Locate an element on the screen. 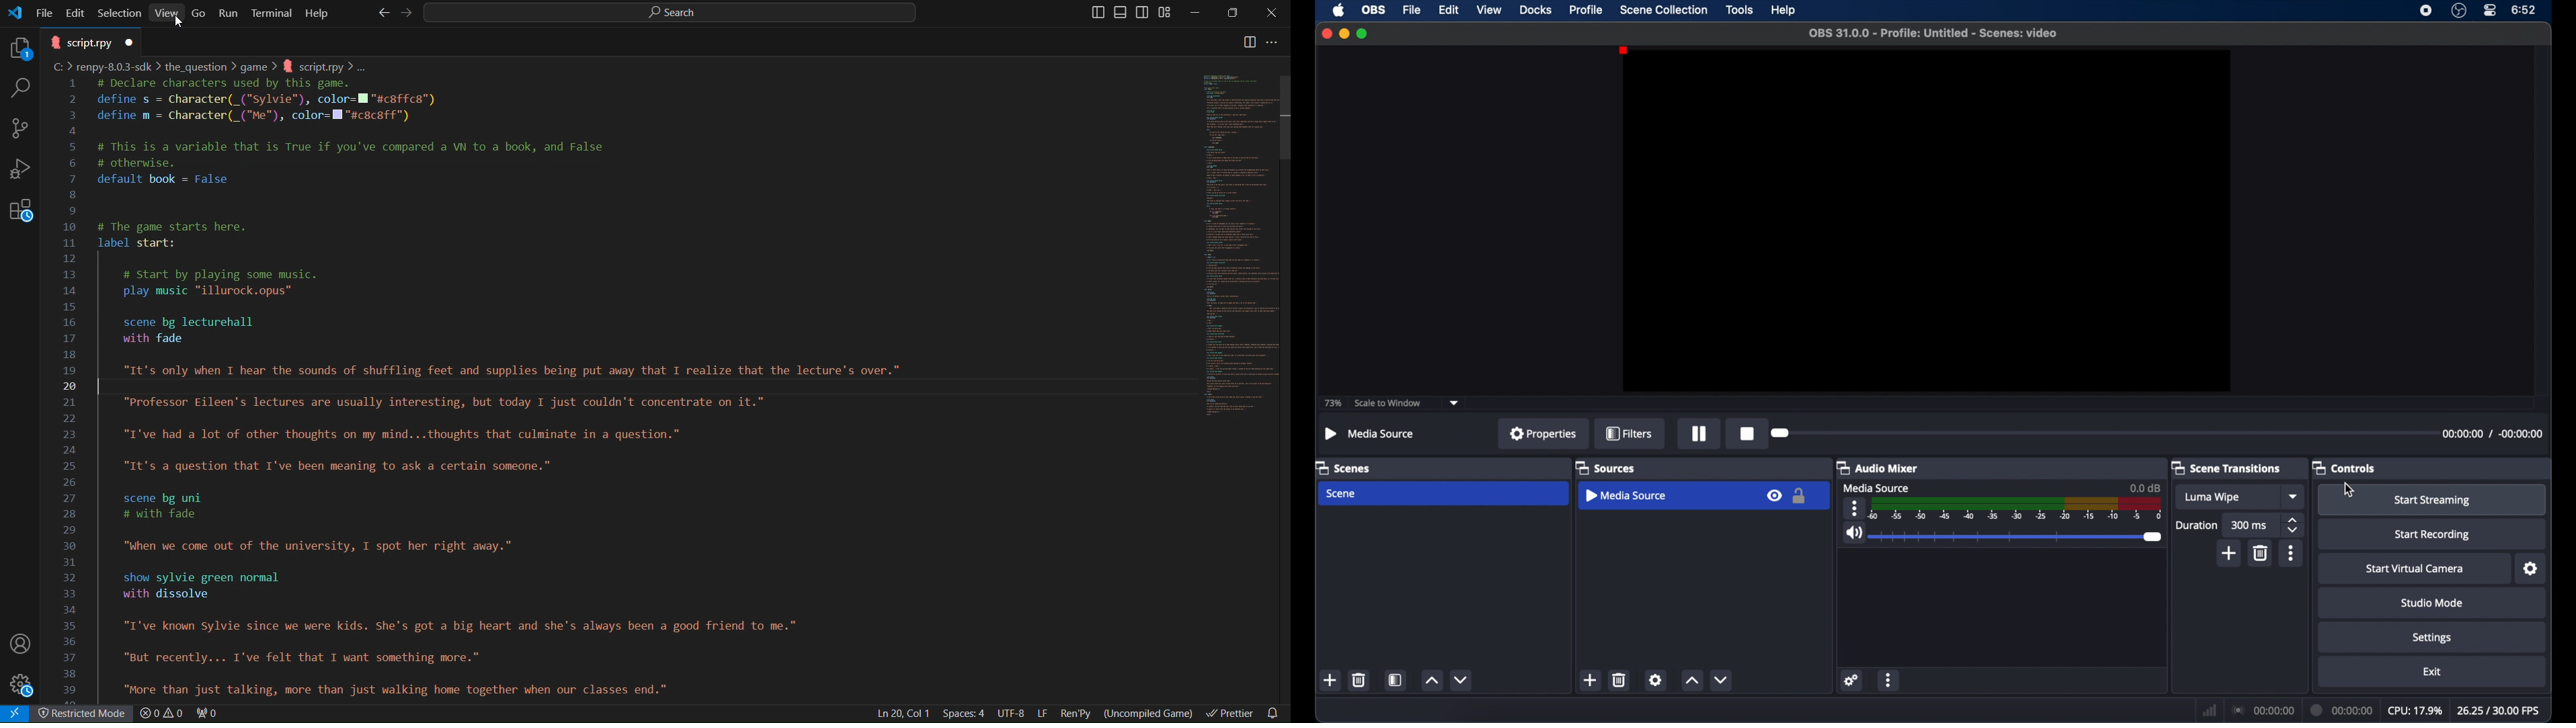 Image resolution: width=2576 pixels, height=728 pixels. decrement is located at coordinates (1461, 679).